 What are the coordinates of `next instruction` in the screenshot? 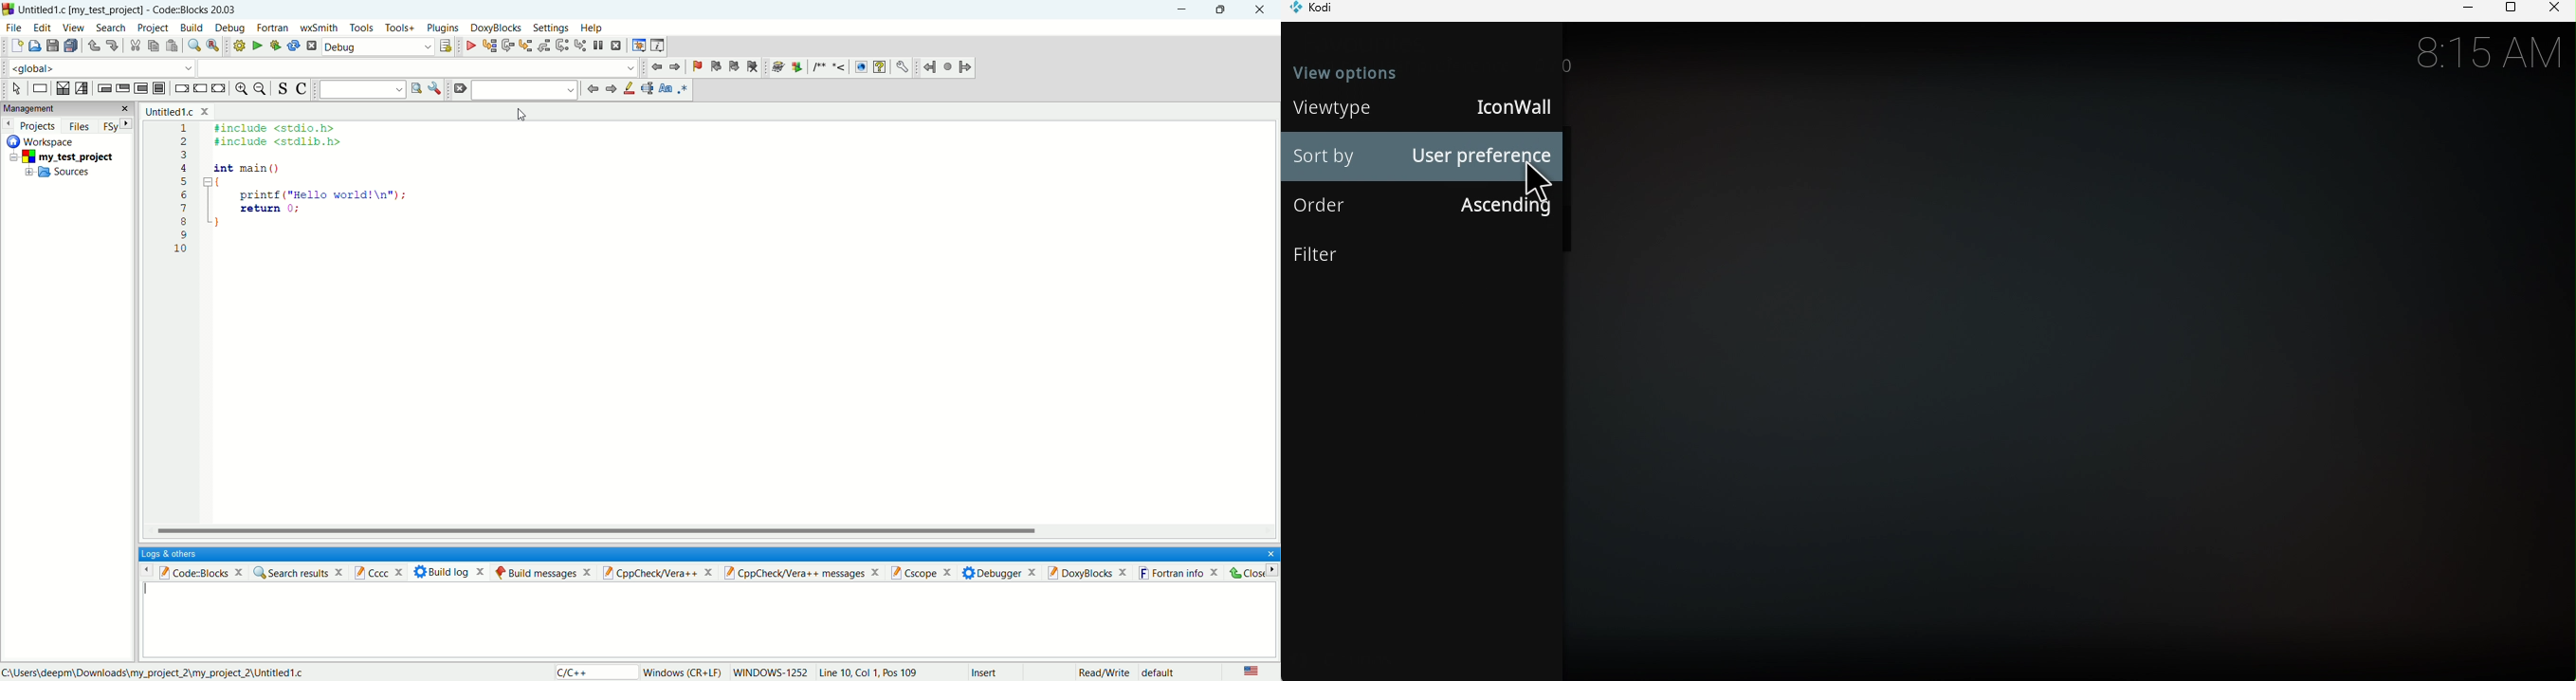 It's located at (563, 45).